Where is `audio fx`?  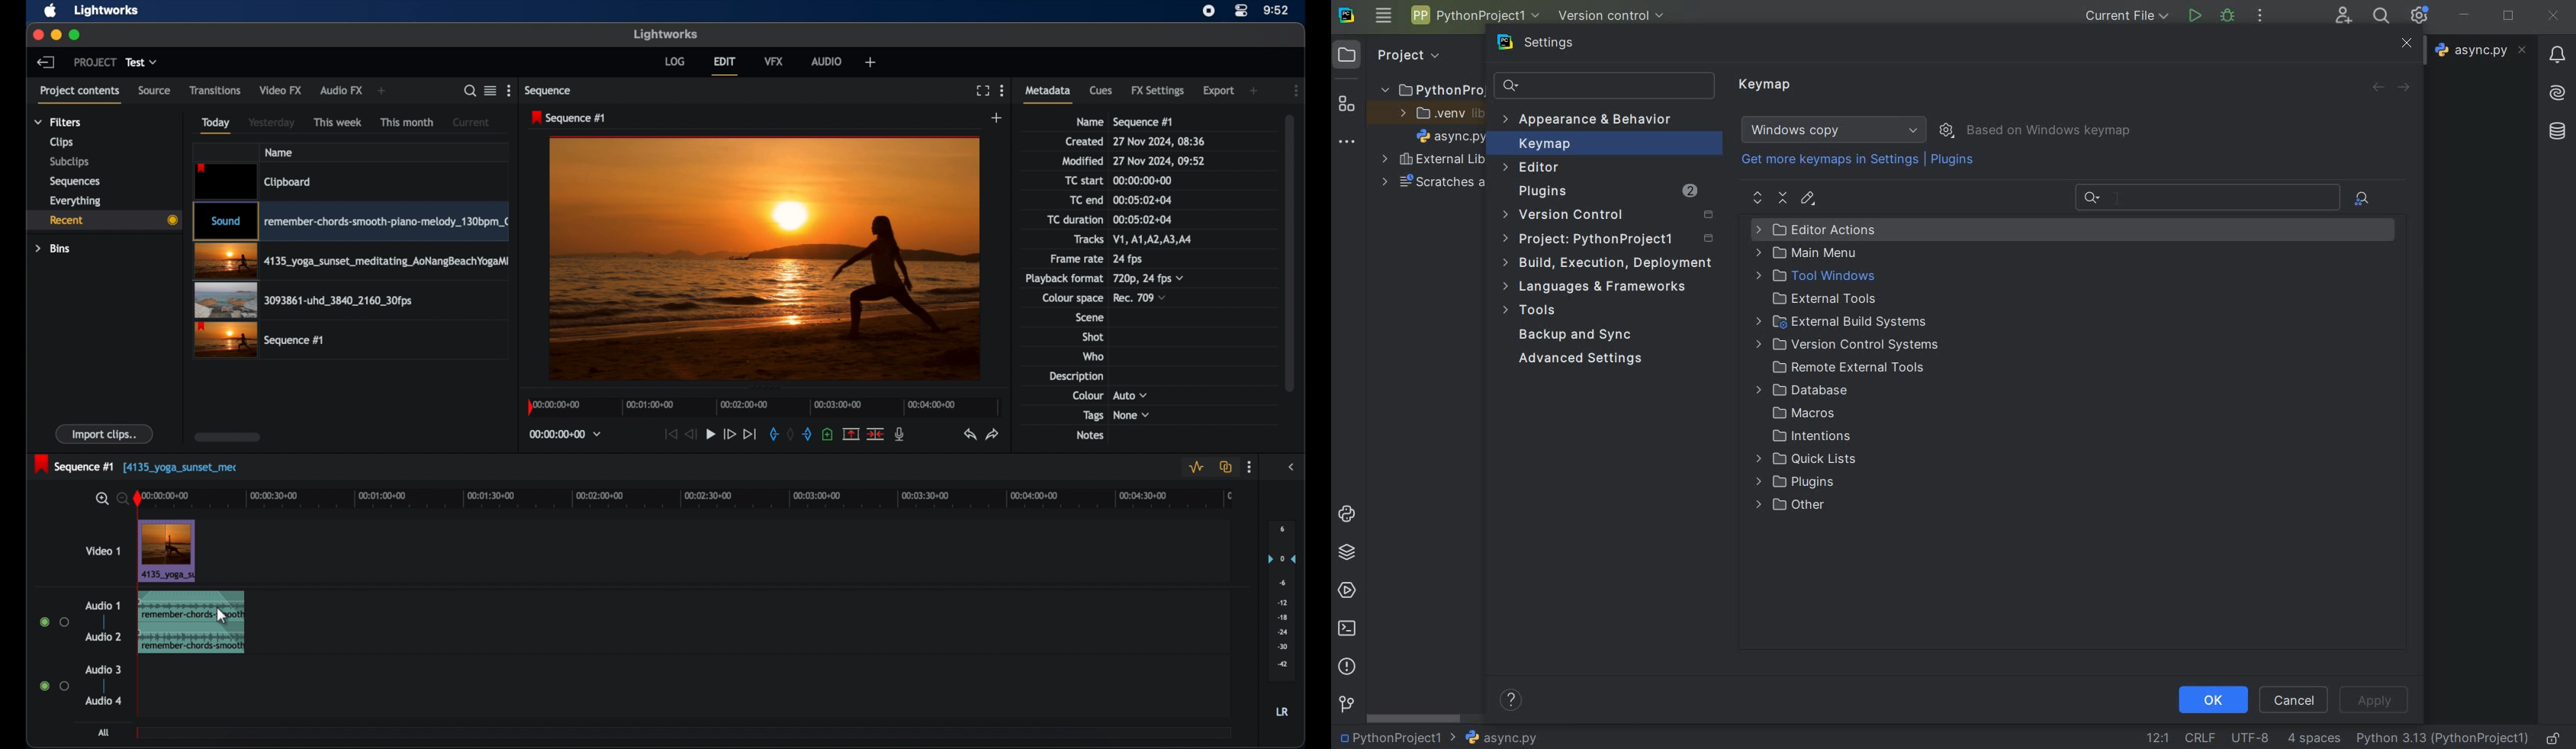
audio fx is located at coordinates (342, 91).